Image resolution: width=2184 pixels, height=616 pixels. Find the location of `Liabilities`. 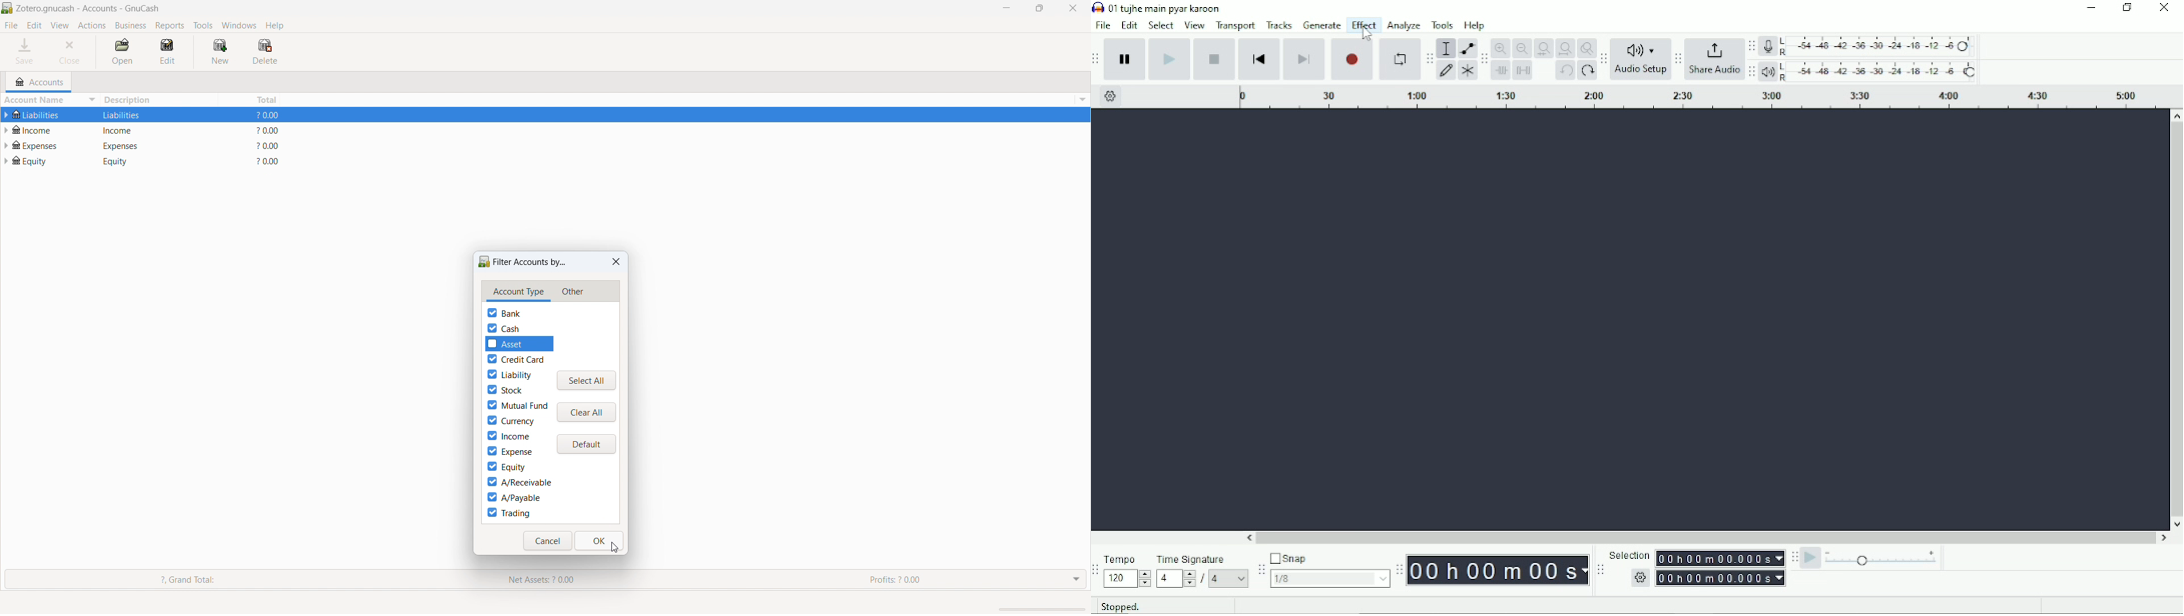

Liabilities is located at coordinates (44, 115).